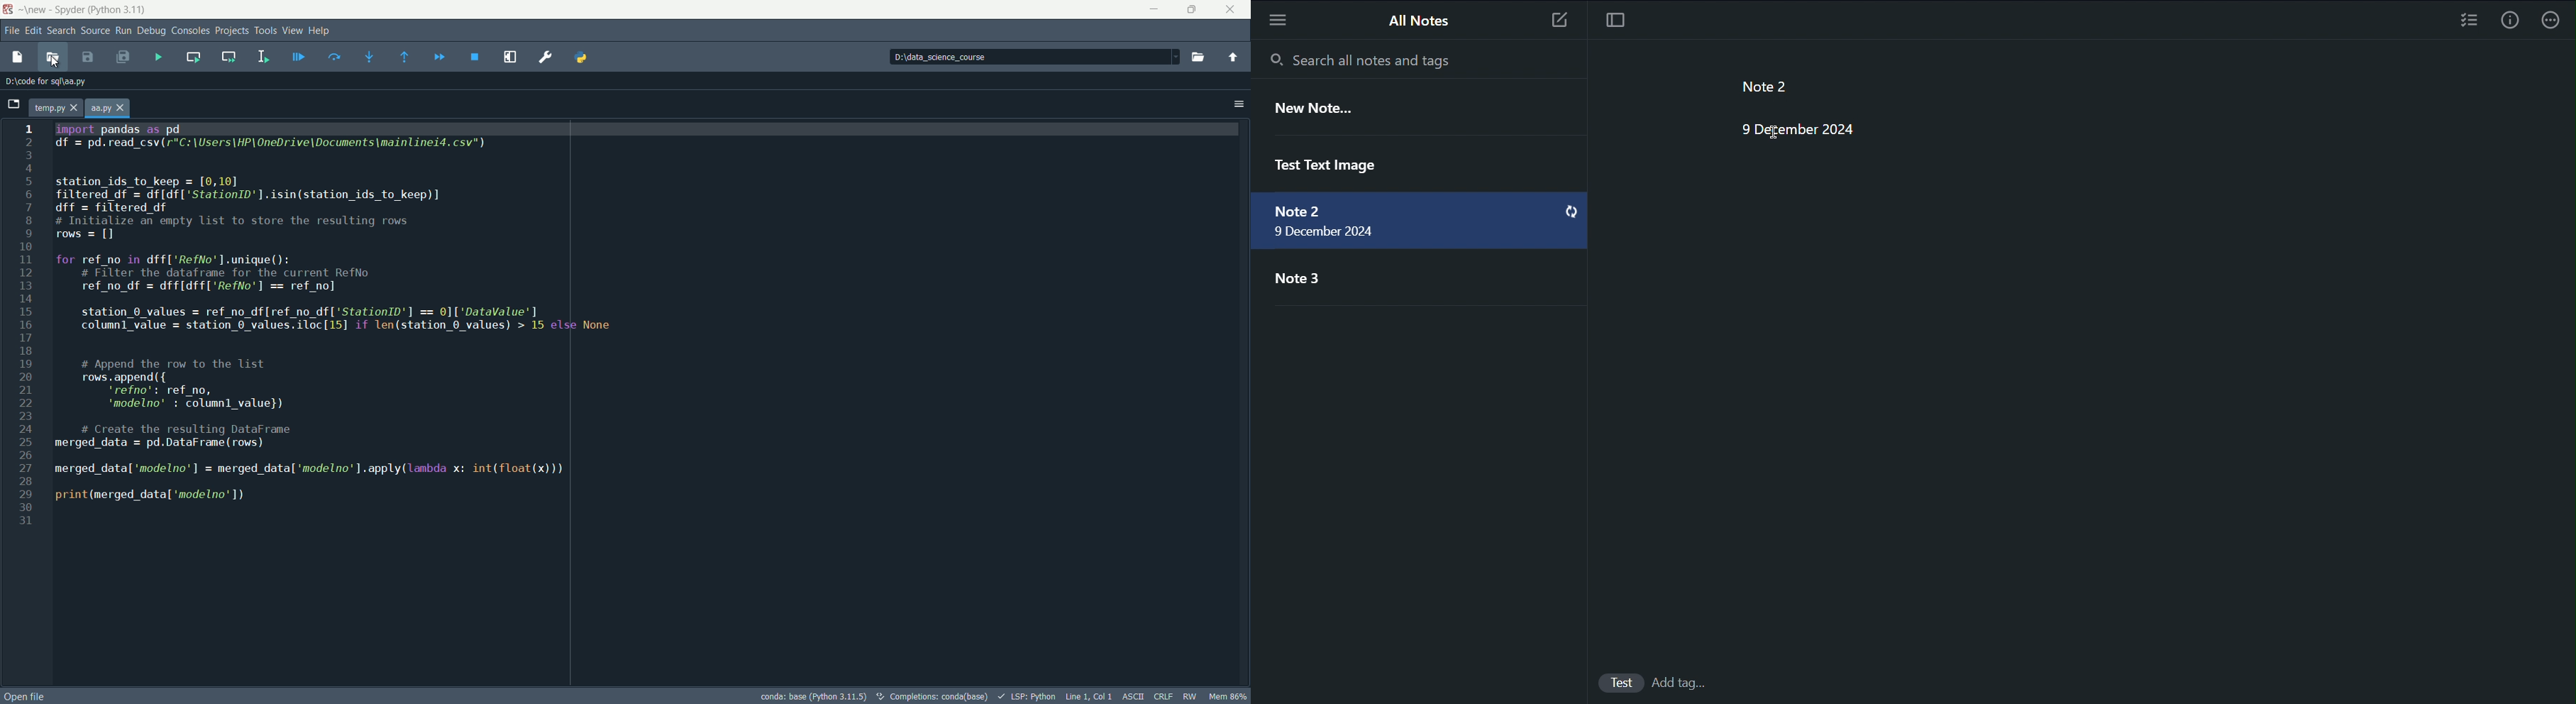 Image resolution: width=2576 pixels, height=728 pixels. Describe the element at coordinates (1752, 82) in the screenshot. I see `note 2` at that location.